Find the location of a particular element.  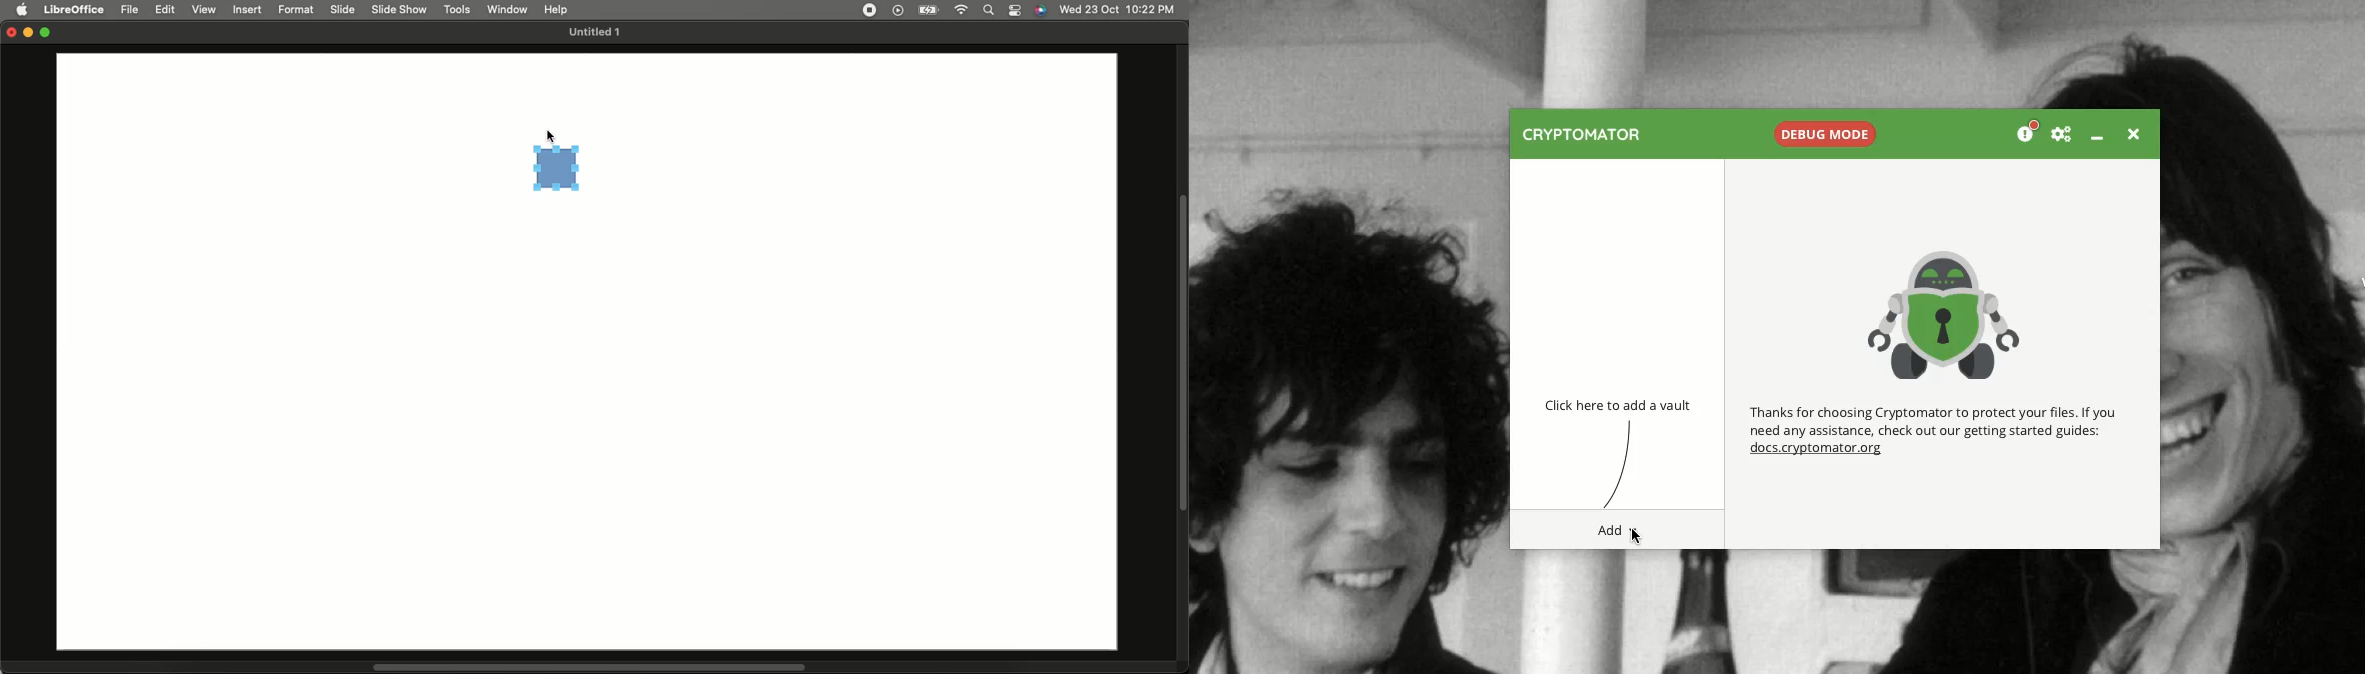

Notification bar is located at coordinates (1016, 11).